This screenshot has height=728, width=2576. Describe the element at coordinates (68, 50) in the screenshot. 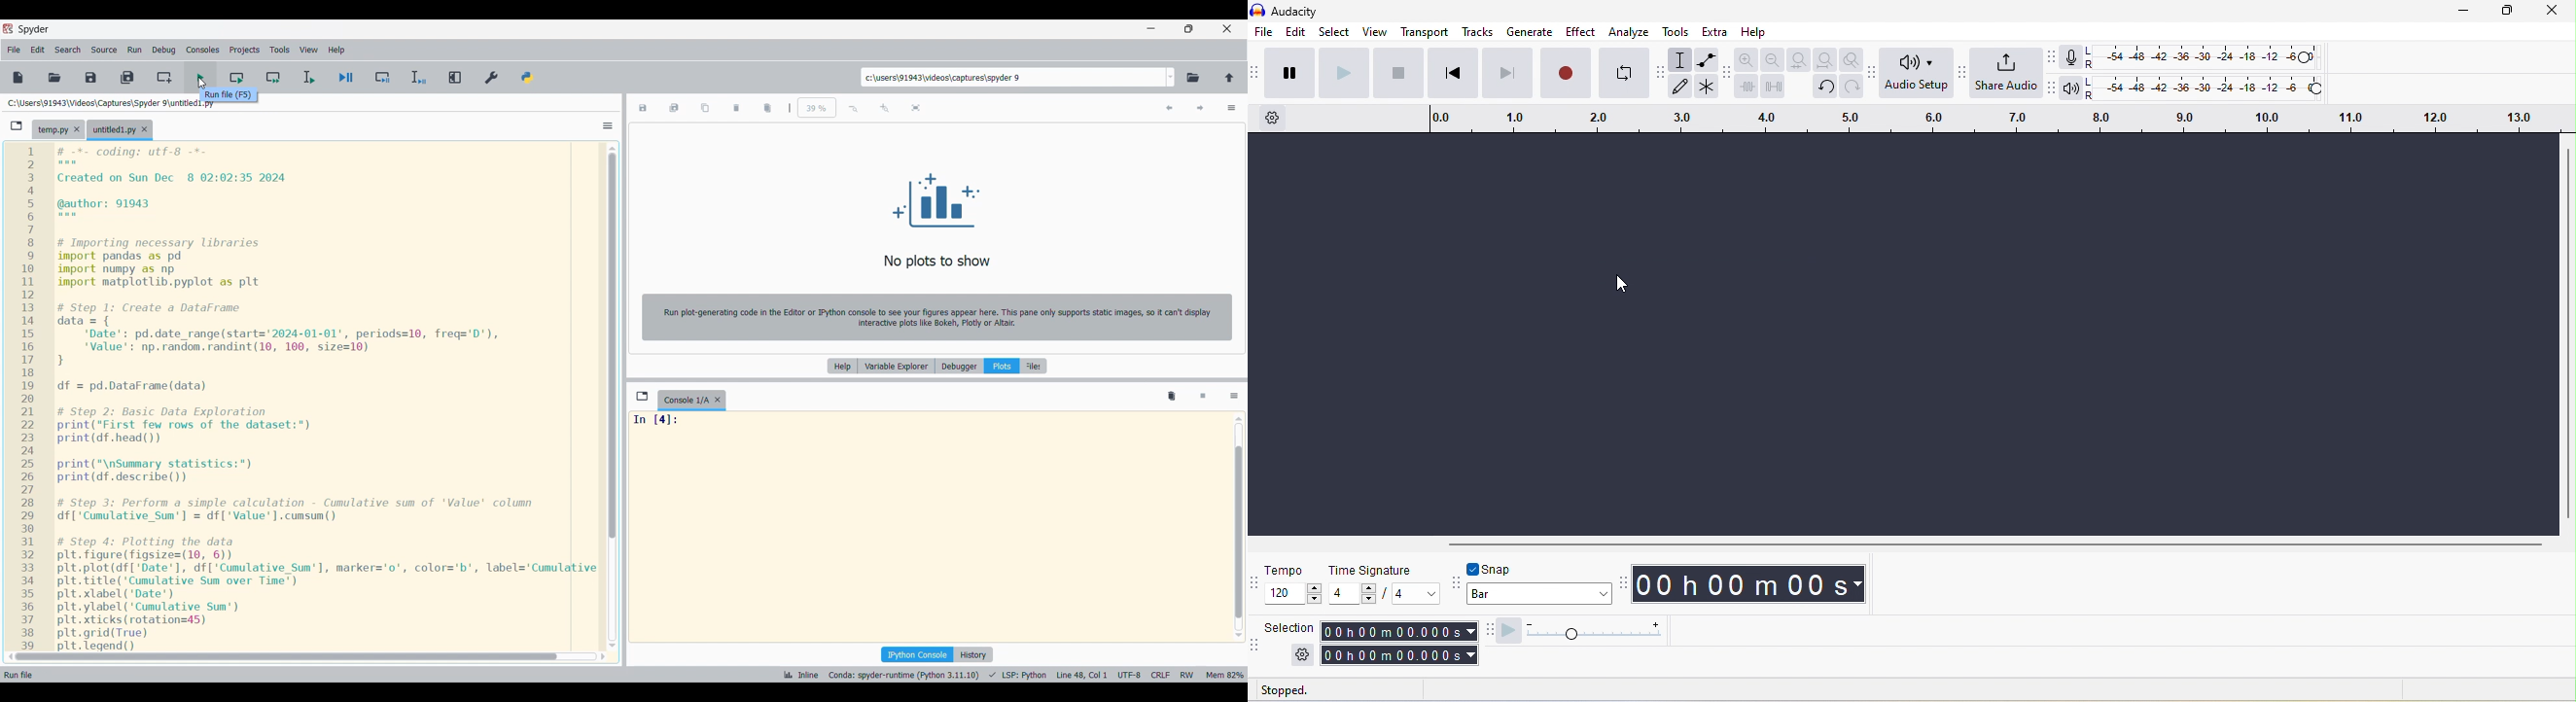

I see `Search menu` at that location.